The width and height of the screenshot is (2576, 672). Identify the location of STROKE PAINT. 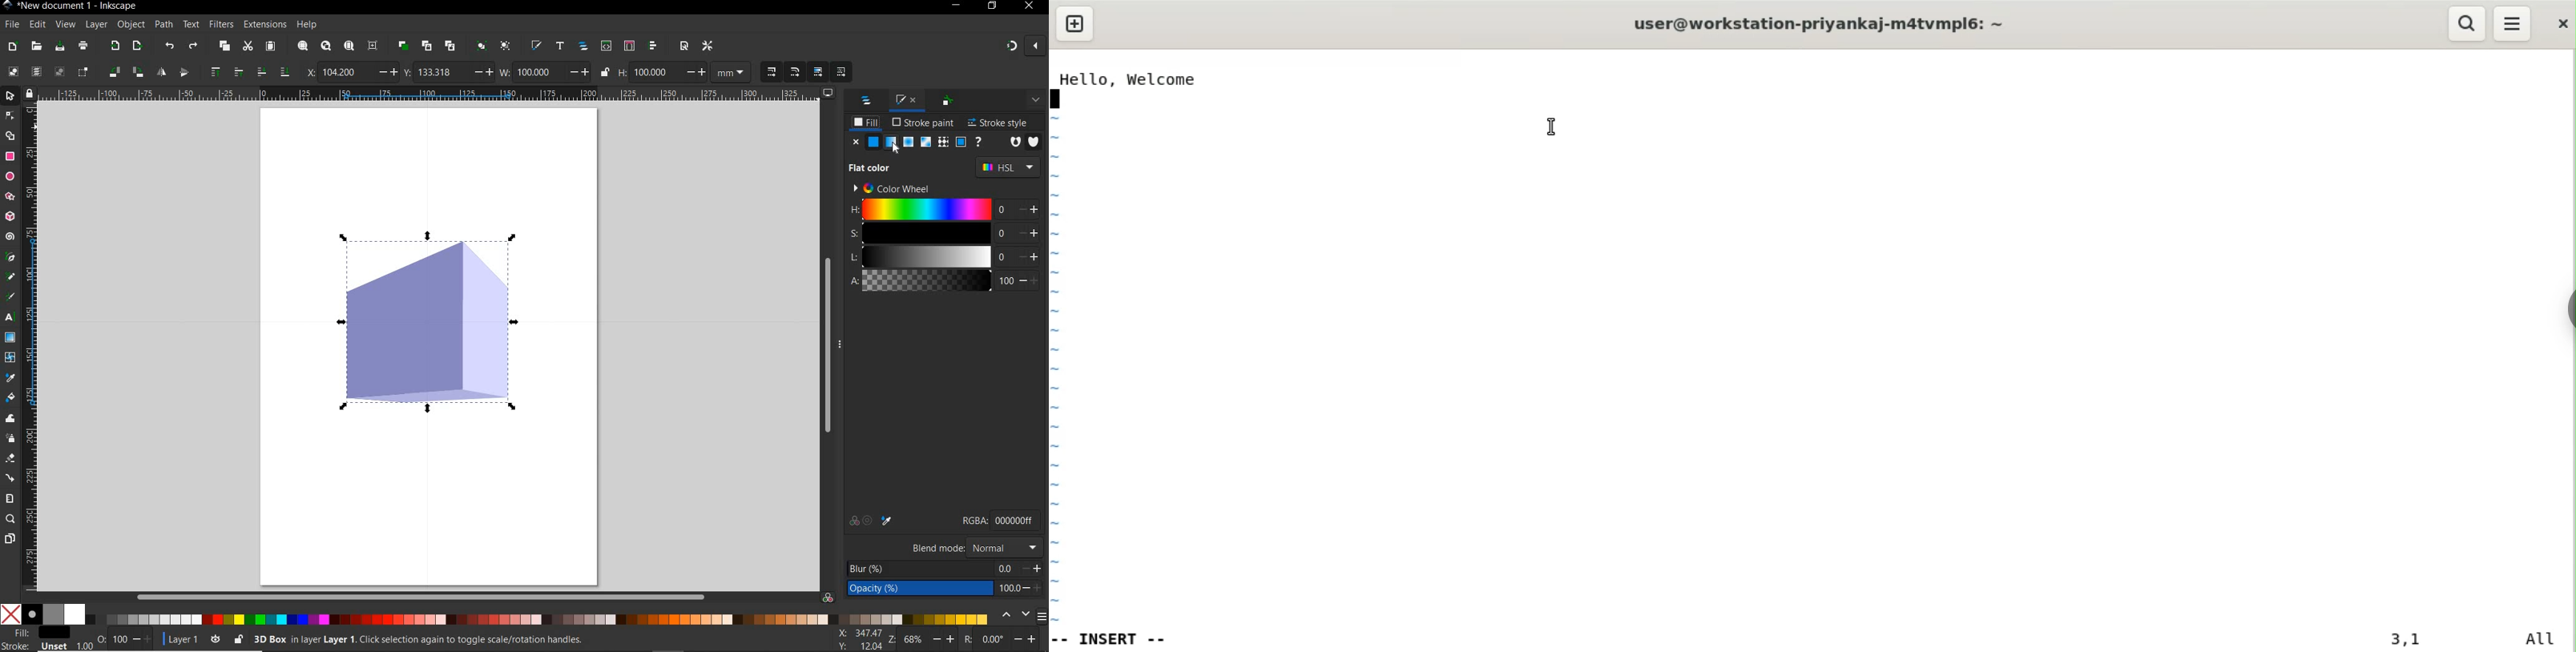
(925, 123).